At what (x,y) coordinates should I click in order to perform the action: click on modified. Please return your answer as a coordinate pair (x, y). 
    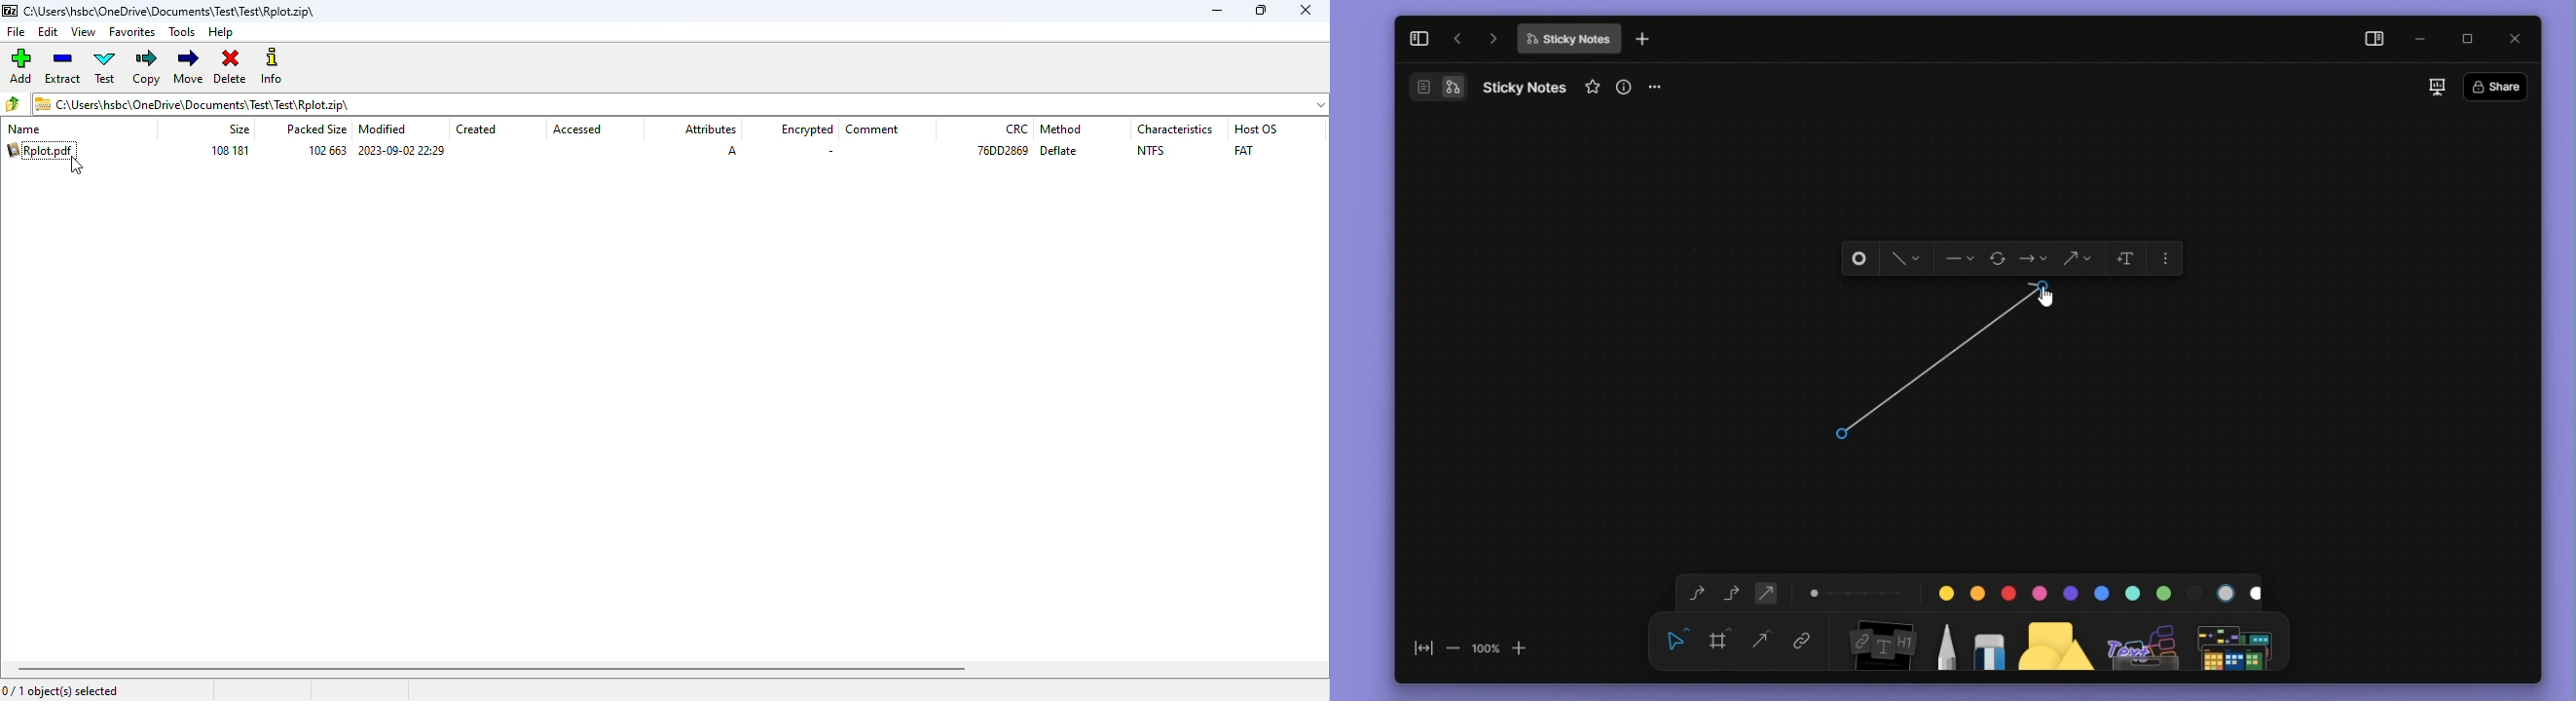
    Looking at the image, I should click on (384, 129).